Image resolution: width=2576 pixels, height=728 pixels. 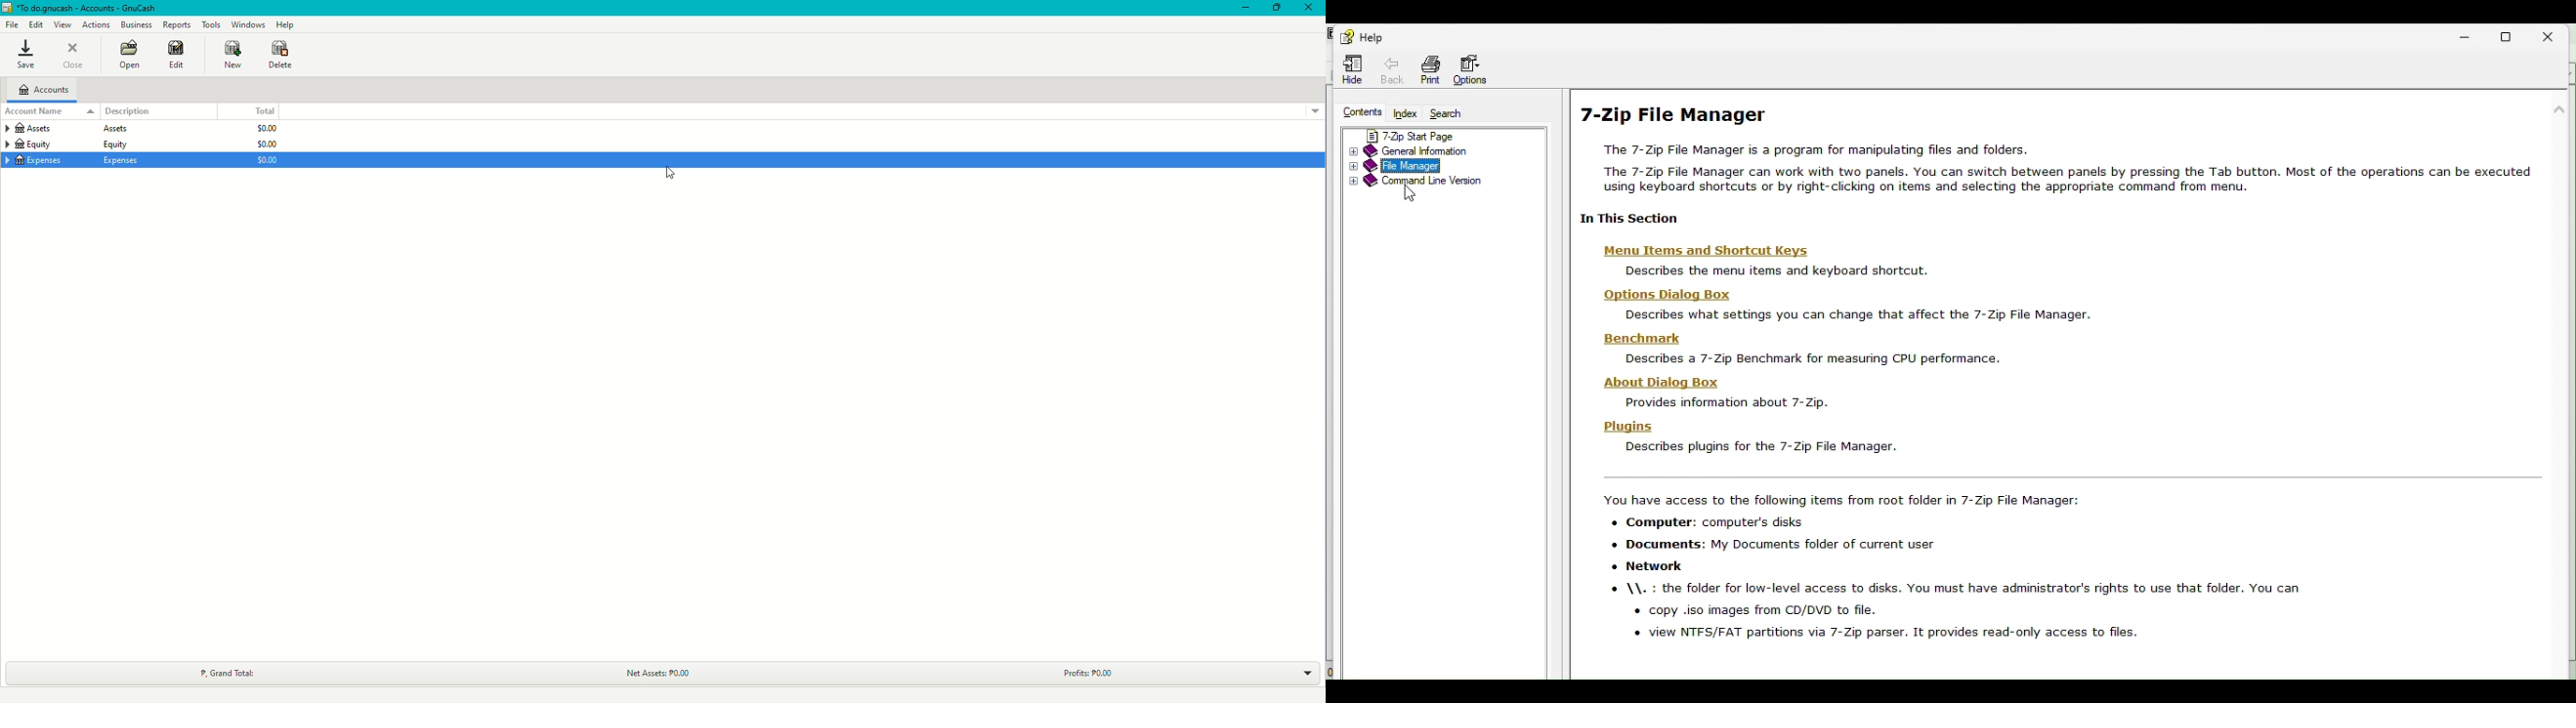 What do you see at coordinates (2055, 166) in the screenshot?
I see `7-Zip File Manager
The 7-Zip File Manager is a program for manipulating files and folders.
‘The 7-Zip File Manager can work with two panels. You can switch between panels by pressing the Tab button. Most of the operations can be executed
Perfo. in nf sp proper typ Sgr pees an welt today` at bounding box center [2055, 166].